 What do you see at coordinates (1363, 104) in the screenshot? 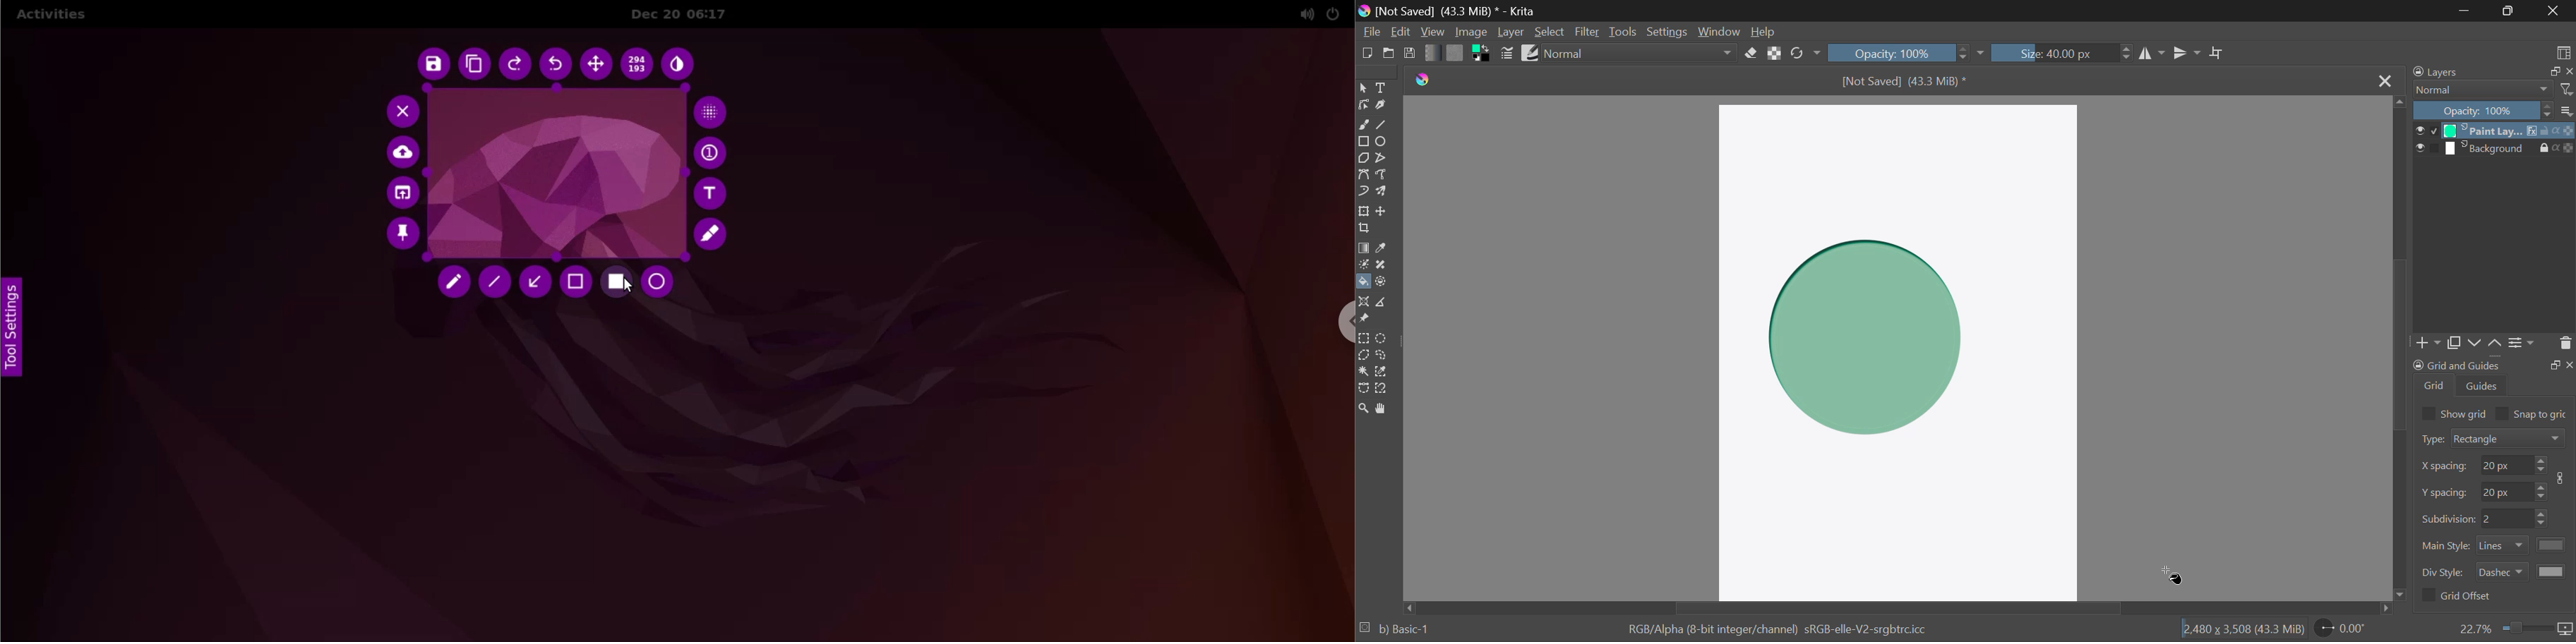
I see `Edit Shapes` at bounding box center [1363, 104].